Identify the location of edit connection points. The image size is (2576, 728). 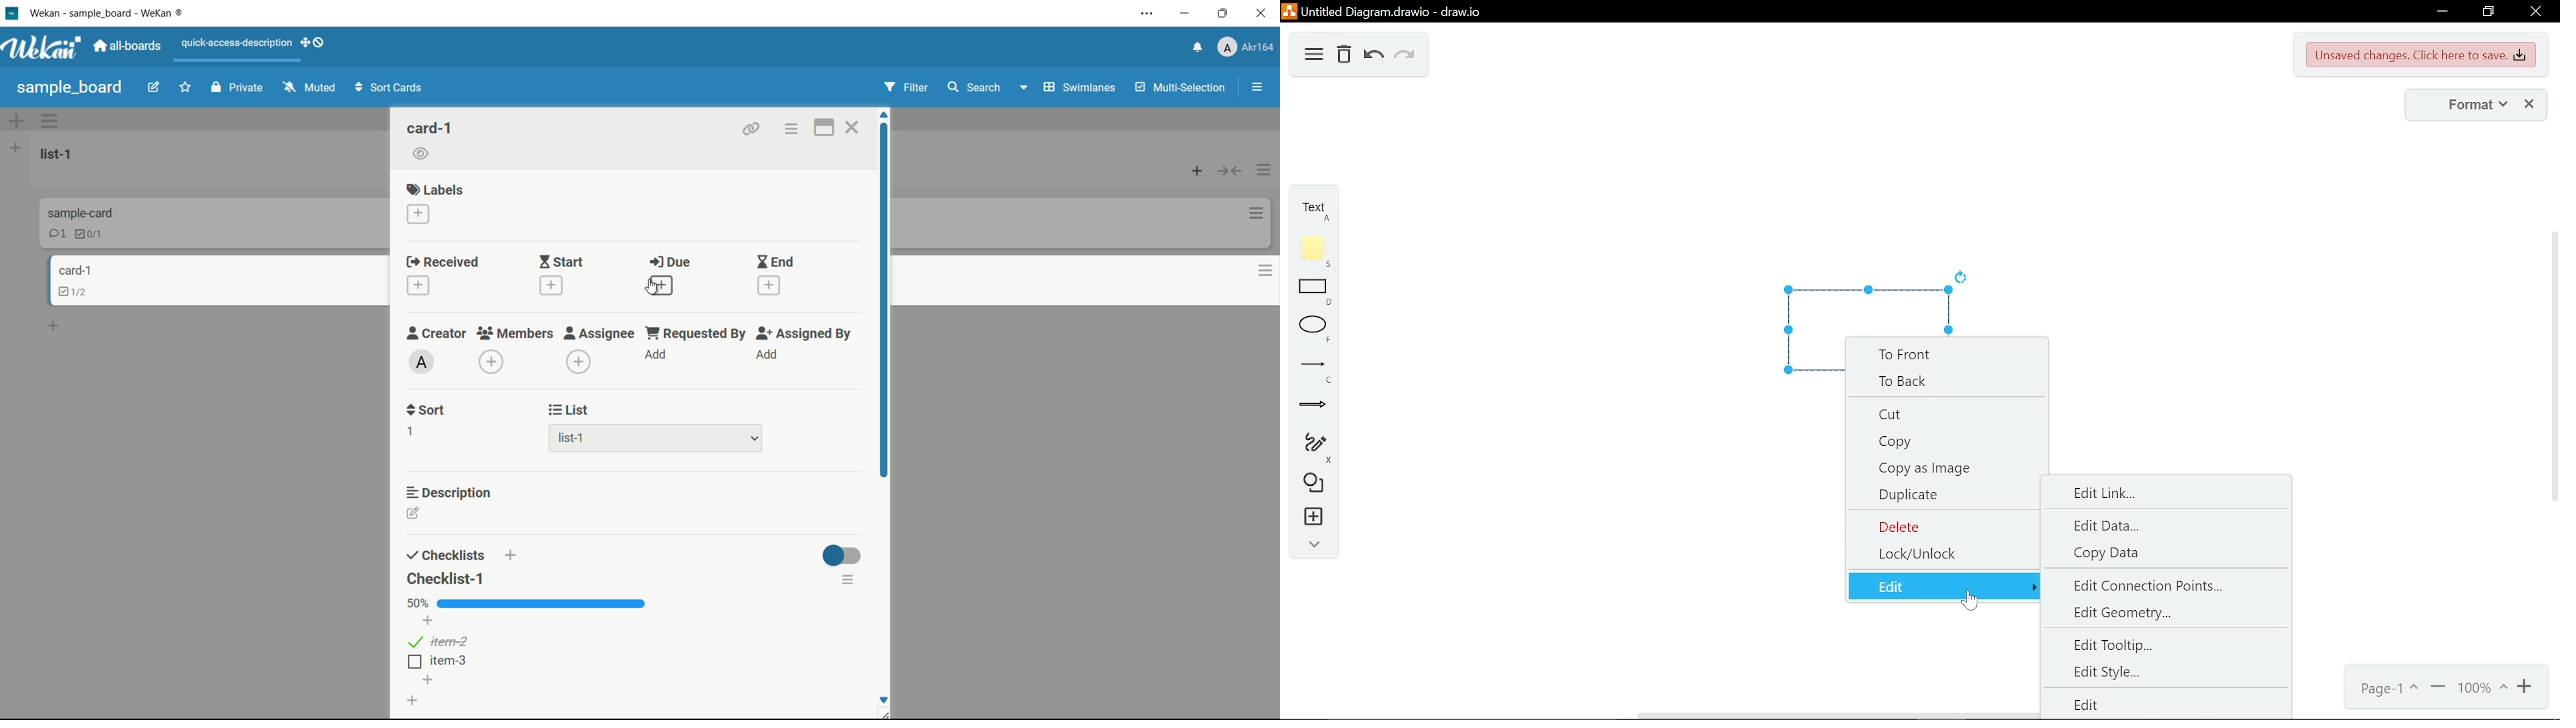
(2142, 590).